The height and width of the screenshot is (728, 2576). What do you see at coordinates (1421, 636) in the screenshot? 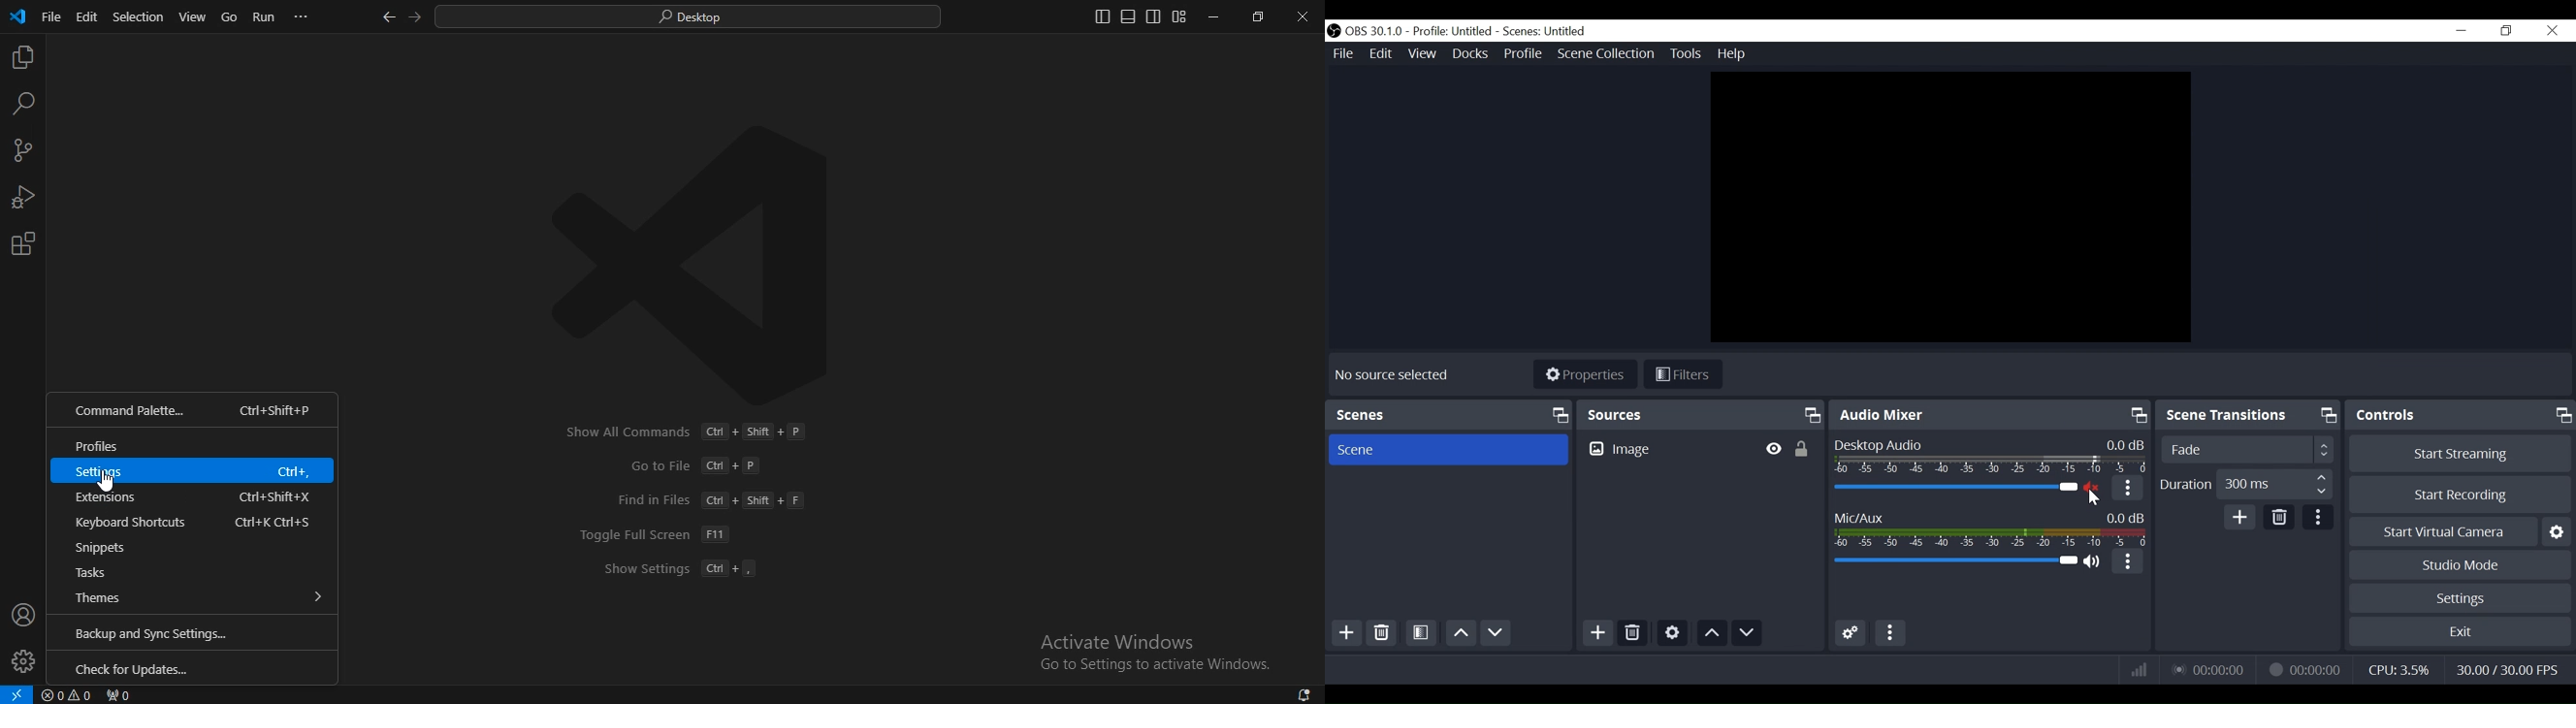
I see `Open Scene Filter` at bounding box center [1421, 636].